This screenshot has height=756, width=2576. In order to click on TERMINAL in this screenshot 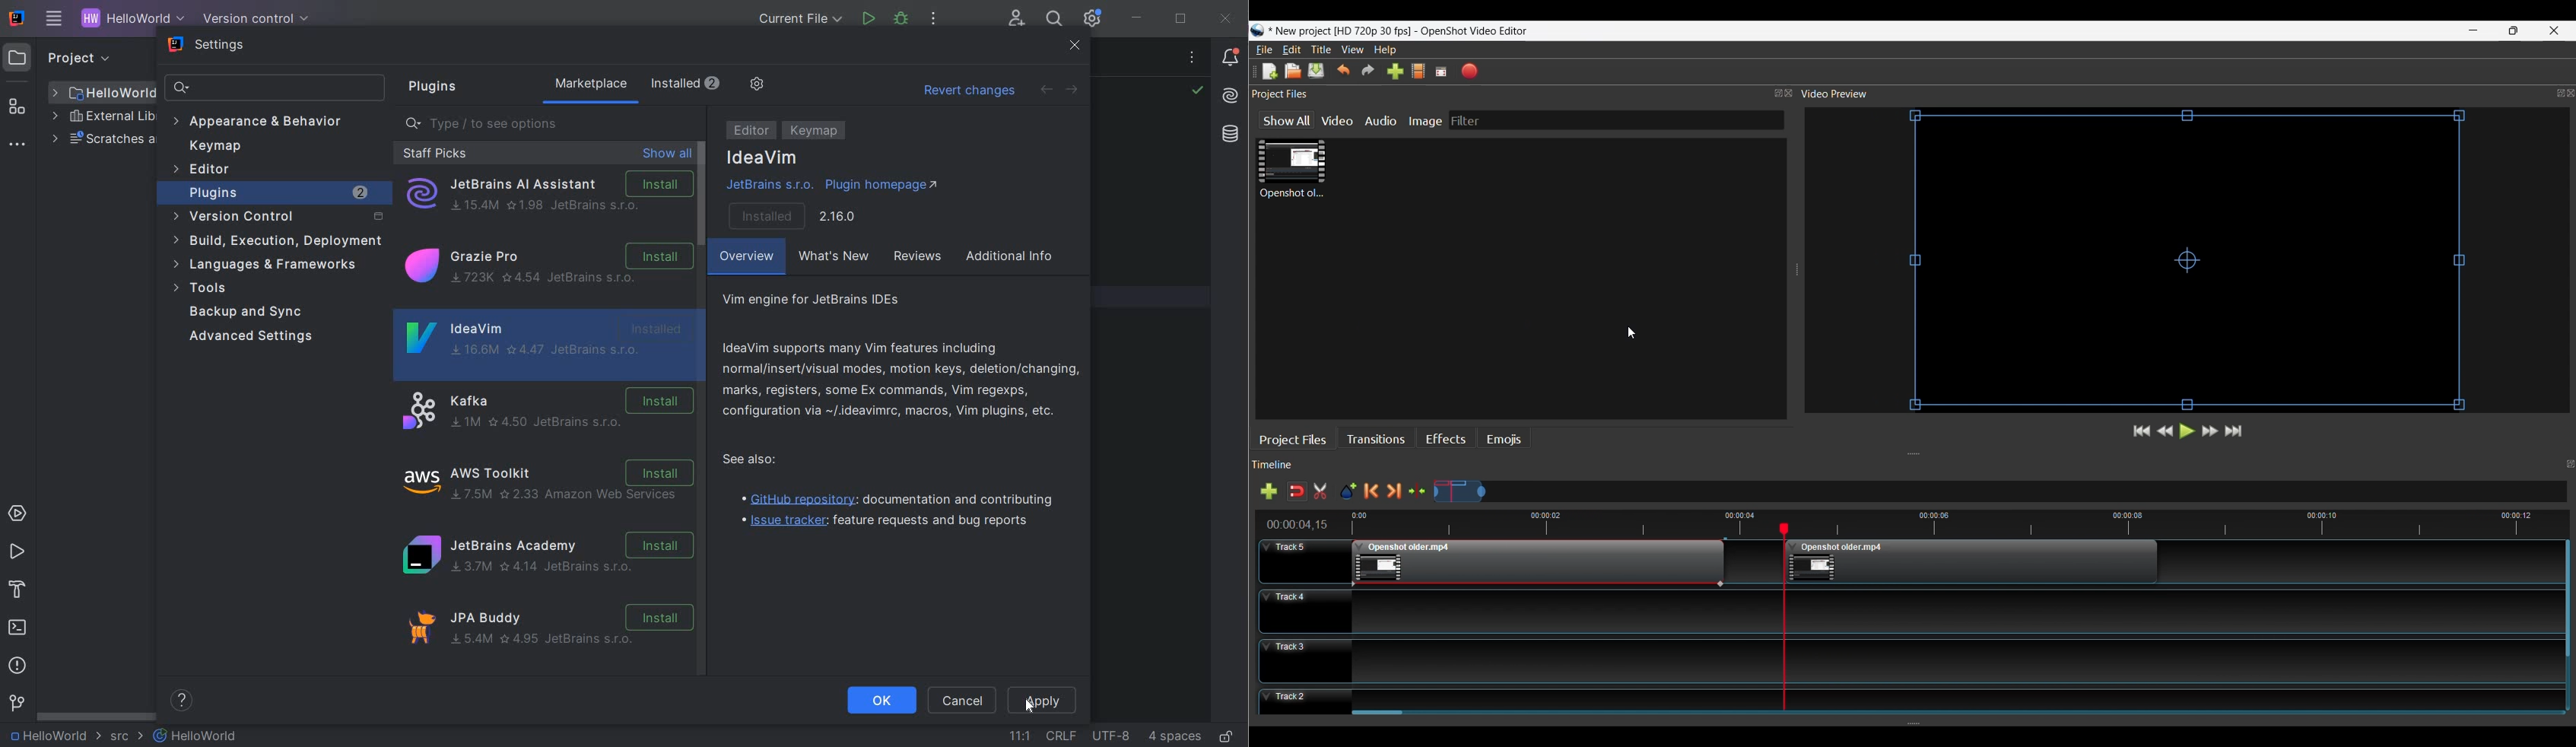, I will do `click(18, 629)`.